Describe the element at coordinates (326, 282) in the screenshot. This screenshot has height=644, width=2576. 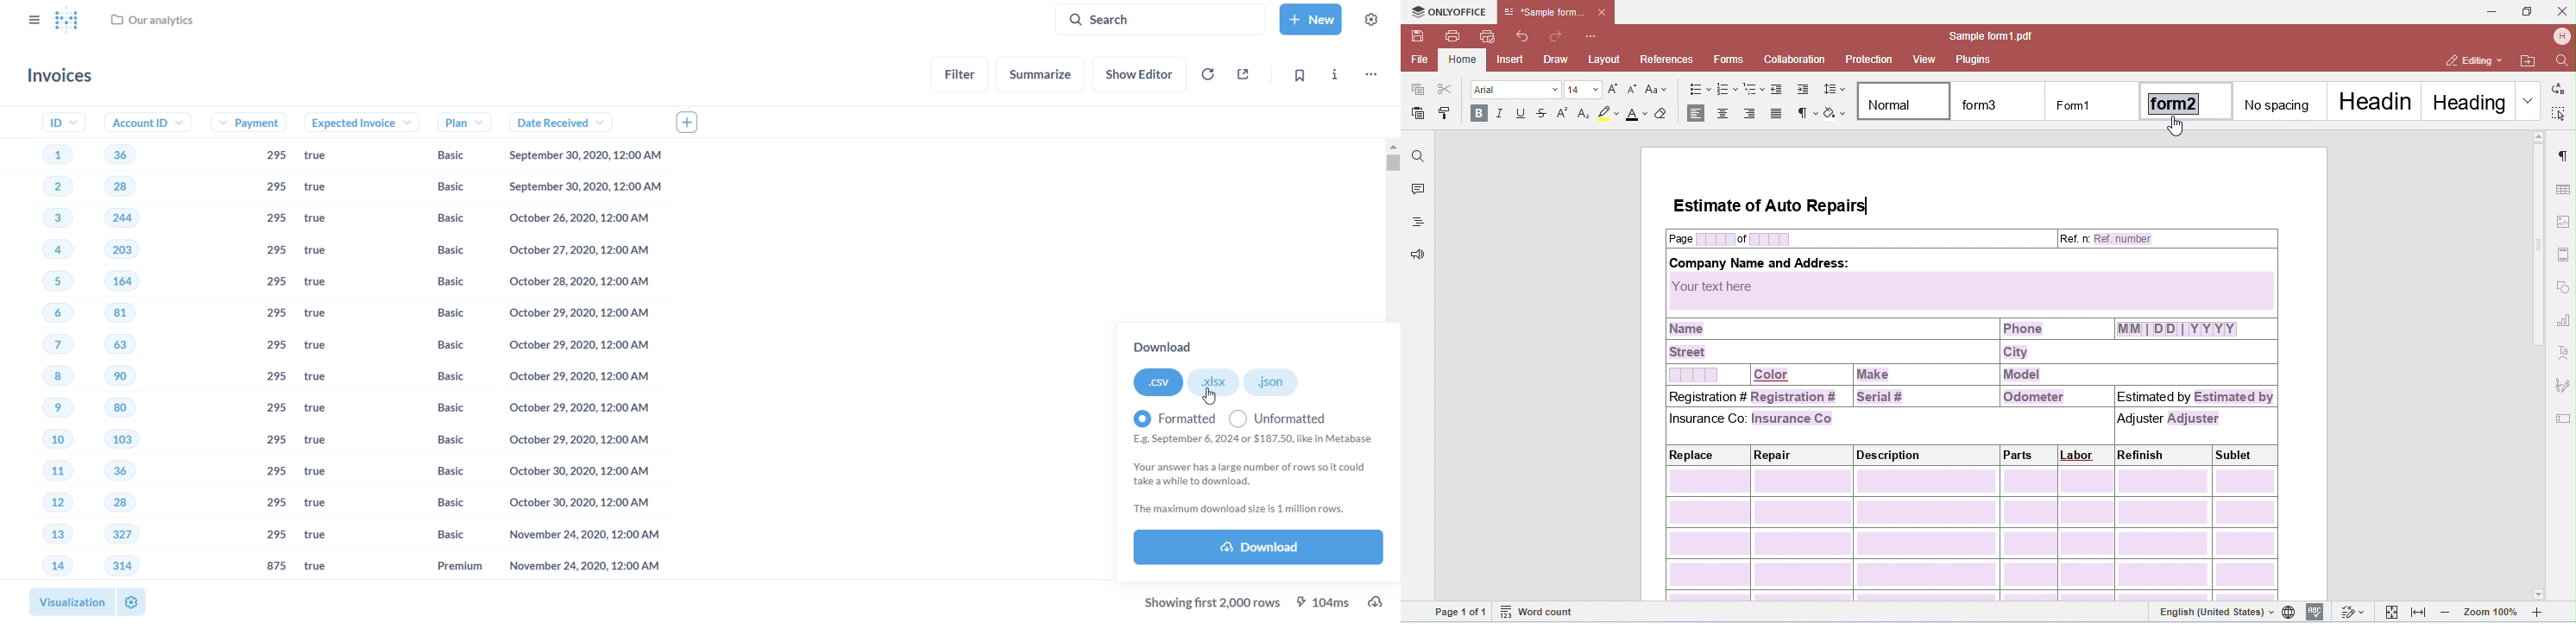
I see `true` at that location.